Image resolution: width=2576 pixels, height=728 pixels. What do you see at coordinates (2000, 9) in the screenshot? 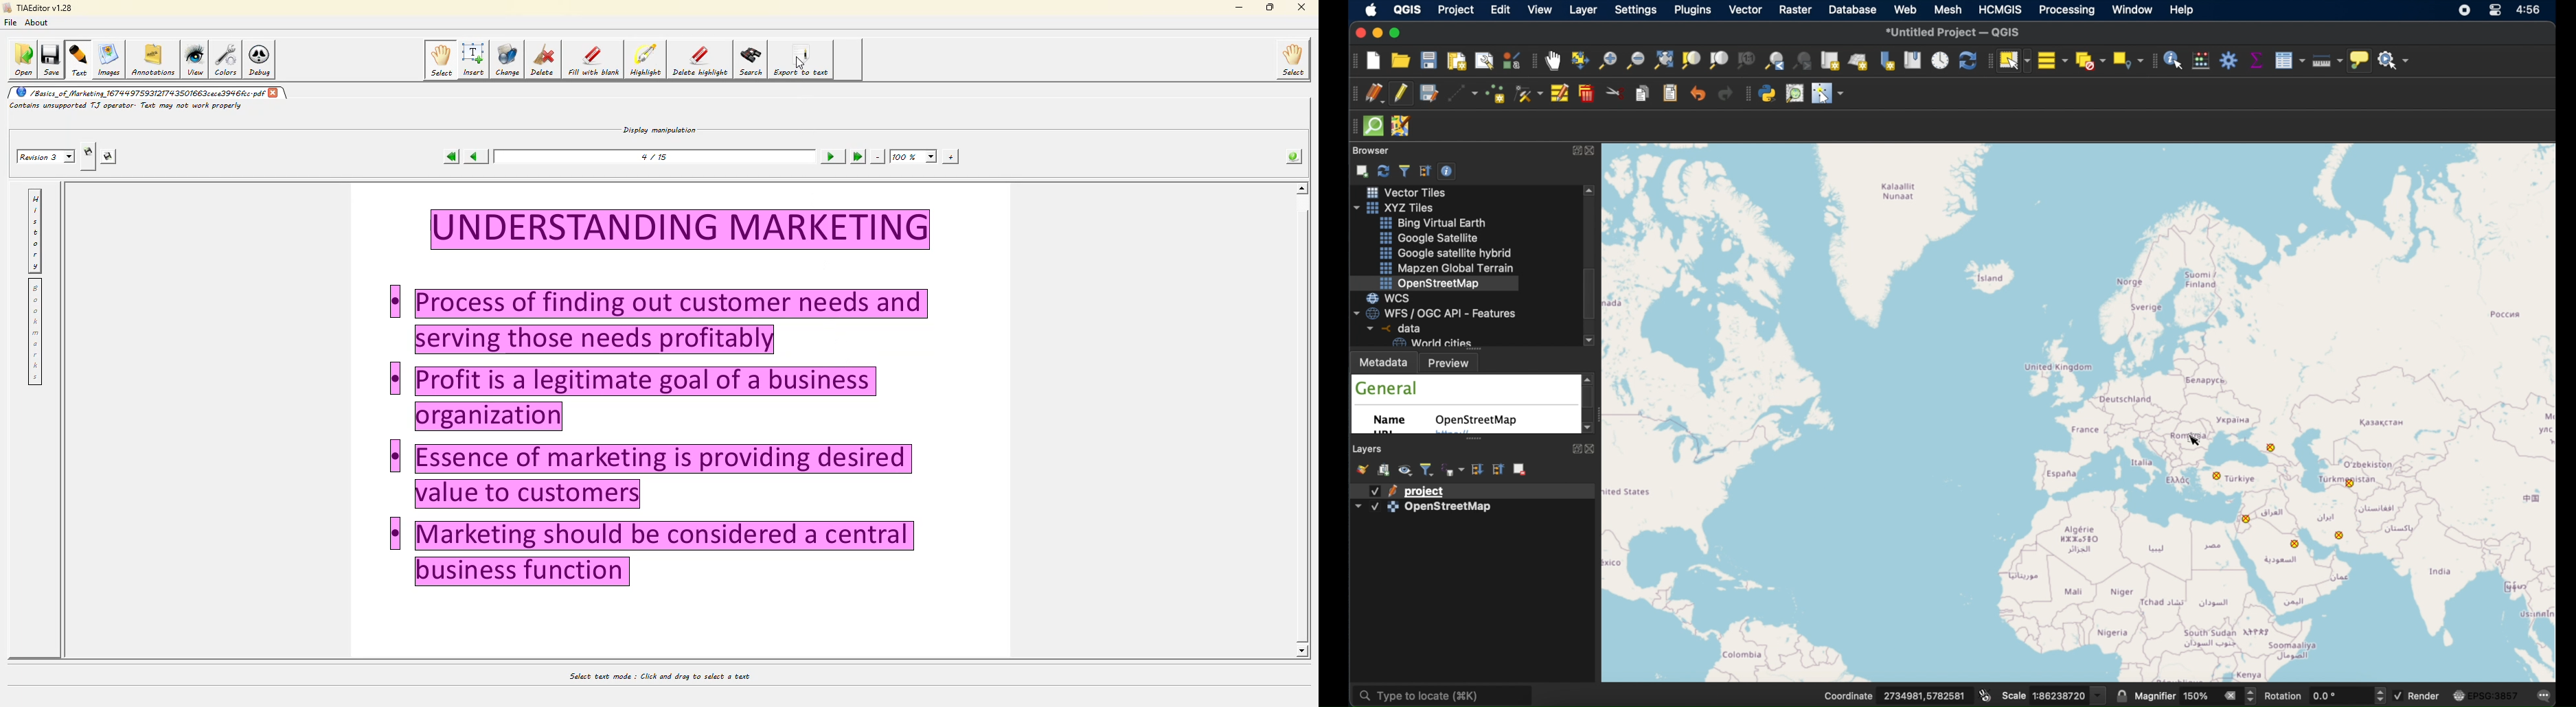
I see `HCMGIS` at bounding box center [2000, 9].